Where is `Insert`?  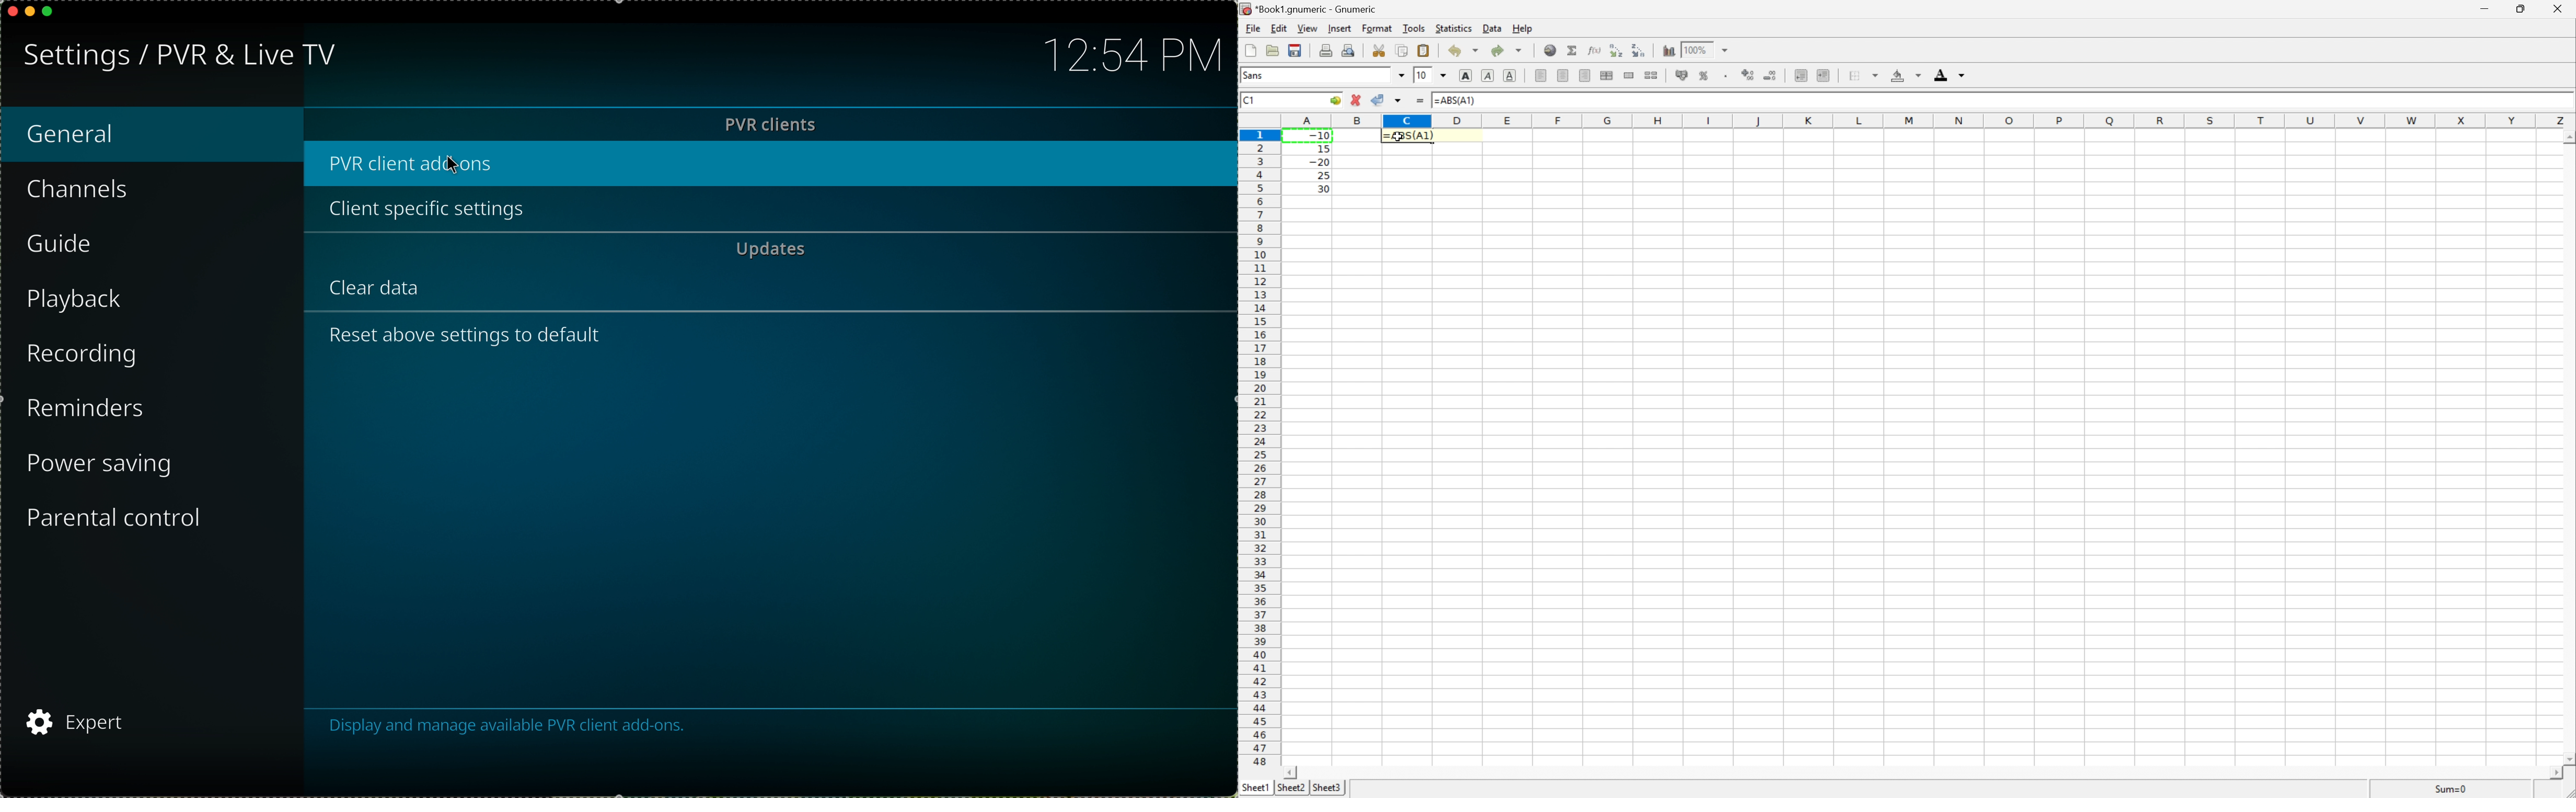
Insert is located at coordinates (1340, 28).